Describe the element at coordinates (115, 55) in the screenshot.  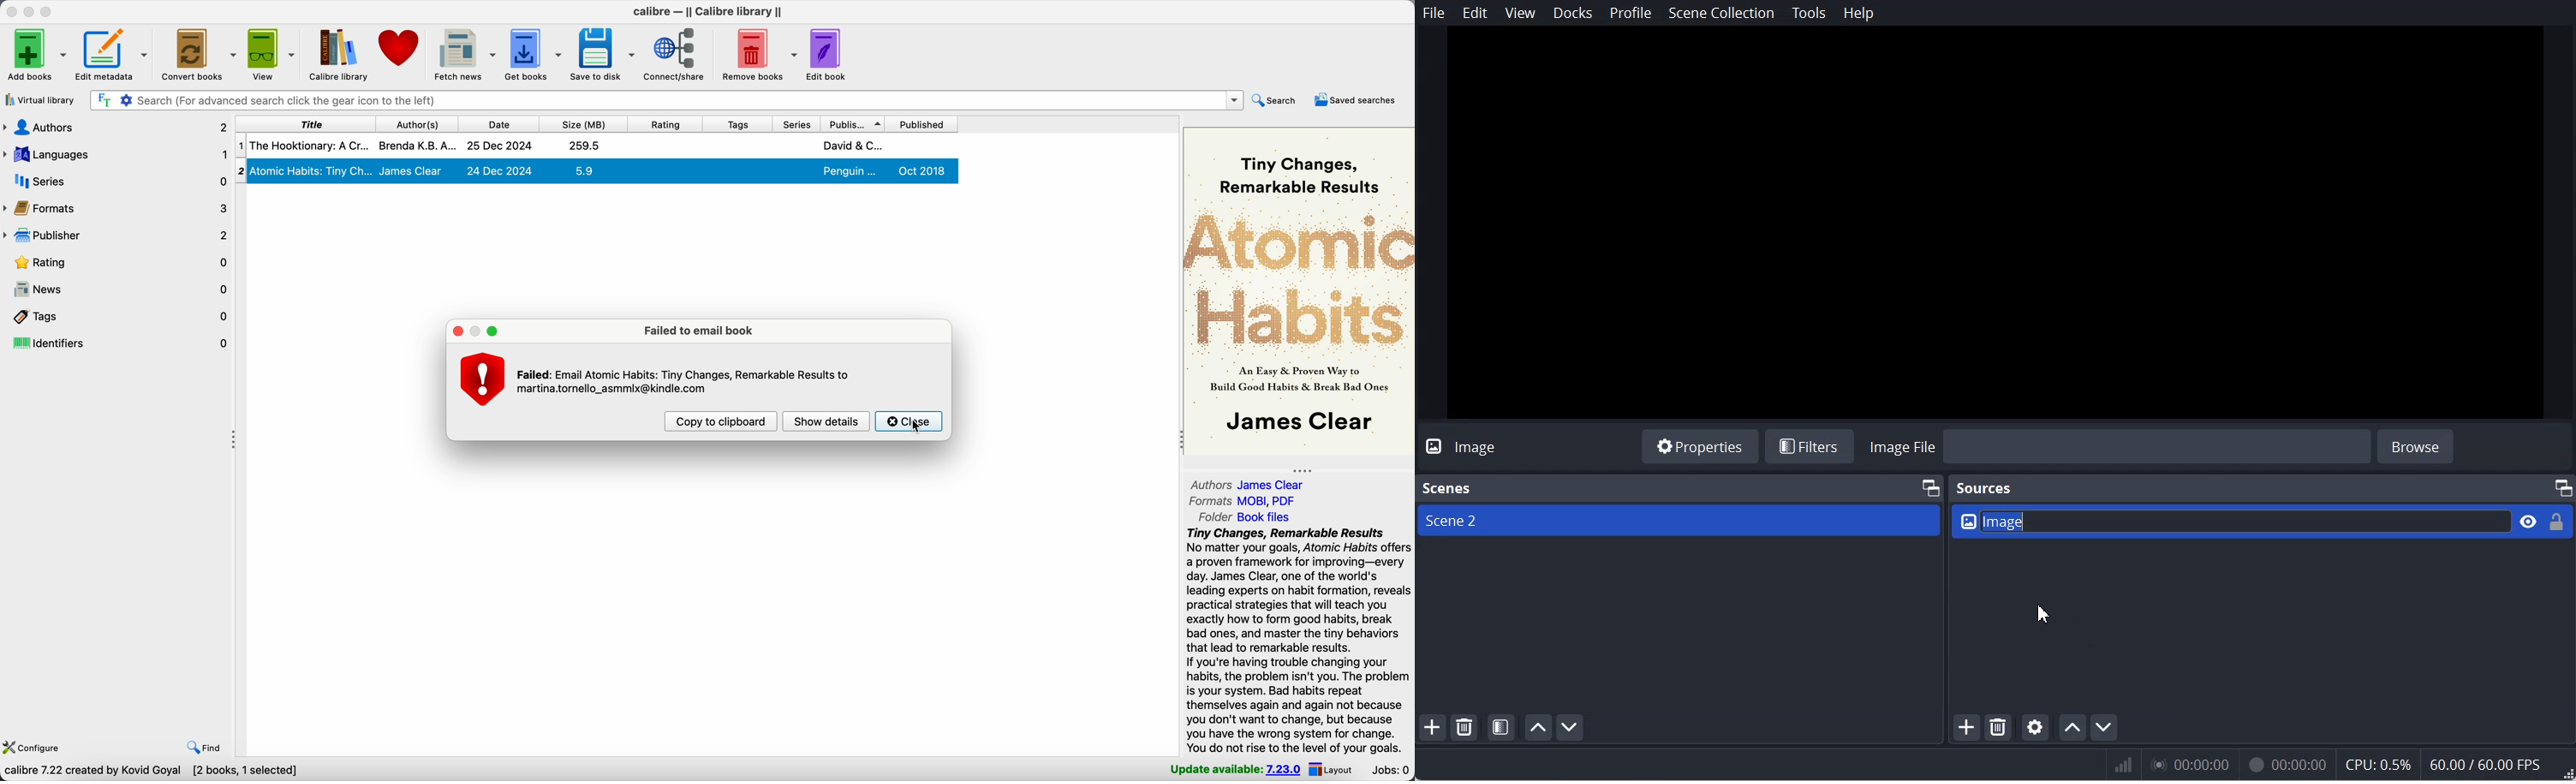
I see `edit metadata` at that location.